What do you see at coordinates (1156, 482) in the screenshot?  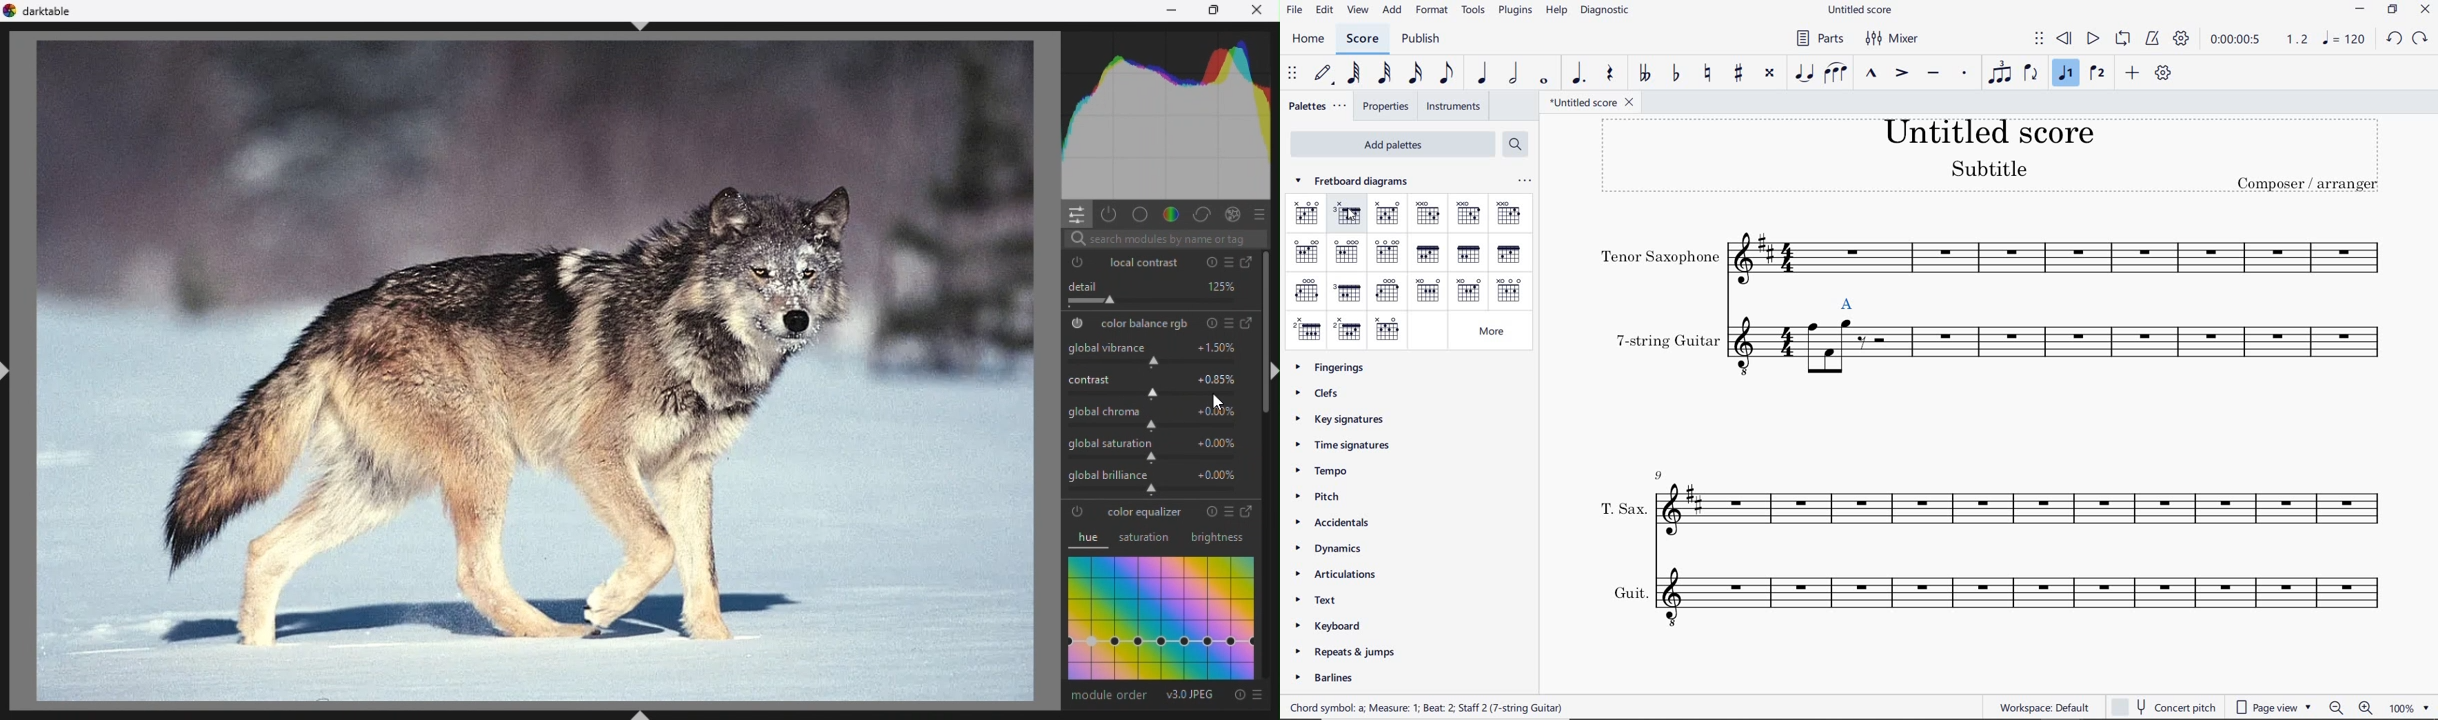 I see `global brilliance slider` at bounding box center [1156, 482].